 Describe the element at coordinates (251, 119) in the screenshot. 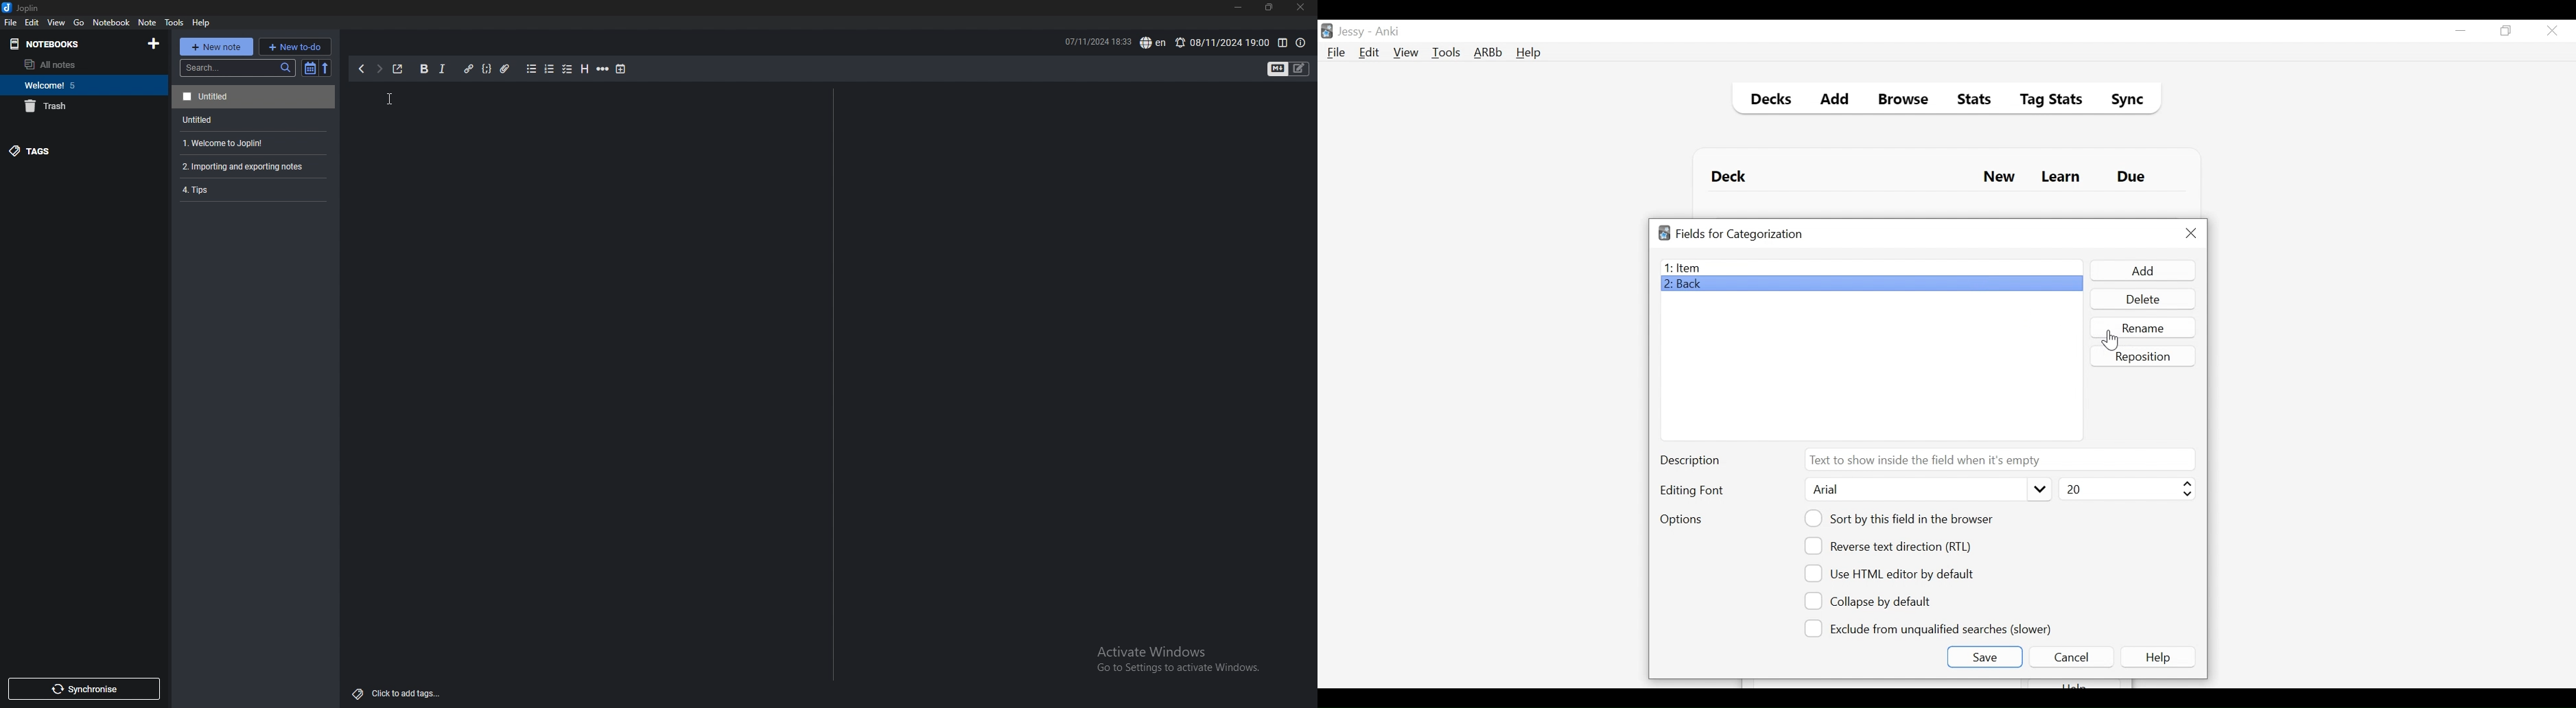

I see `Untitled` at that location.